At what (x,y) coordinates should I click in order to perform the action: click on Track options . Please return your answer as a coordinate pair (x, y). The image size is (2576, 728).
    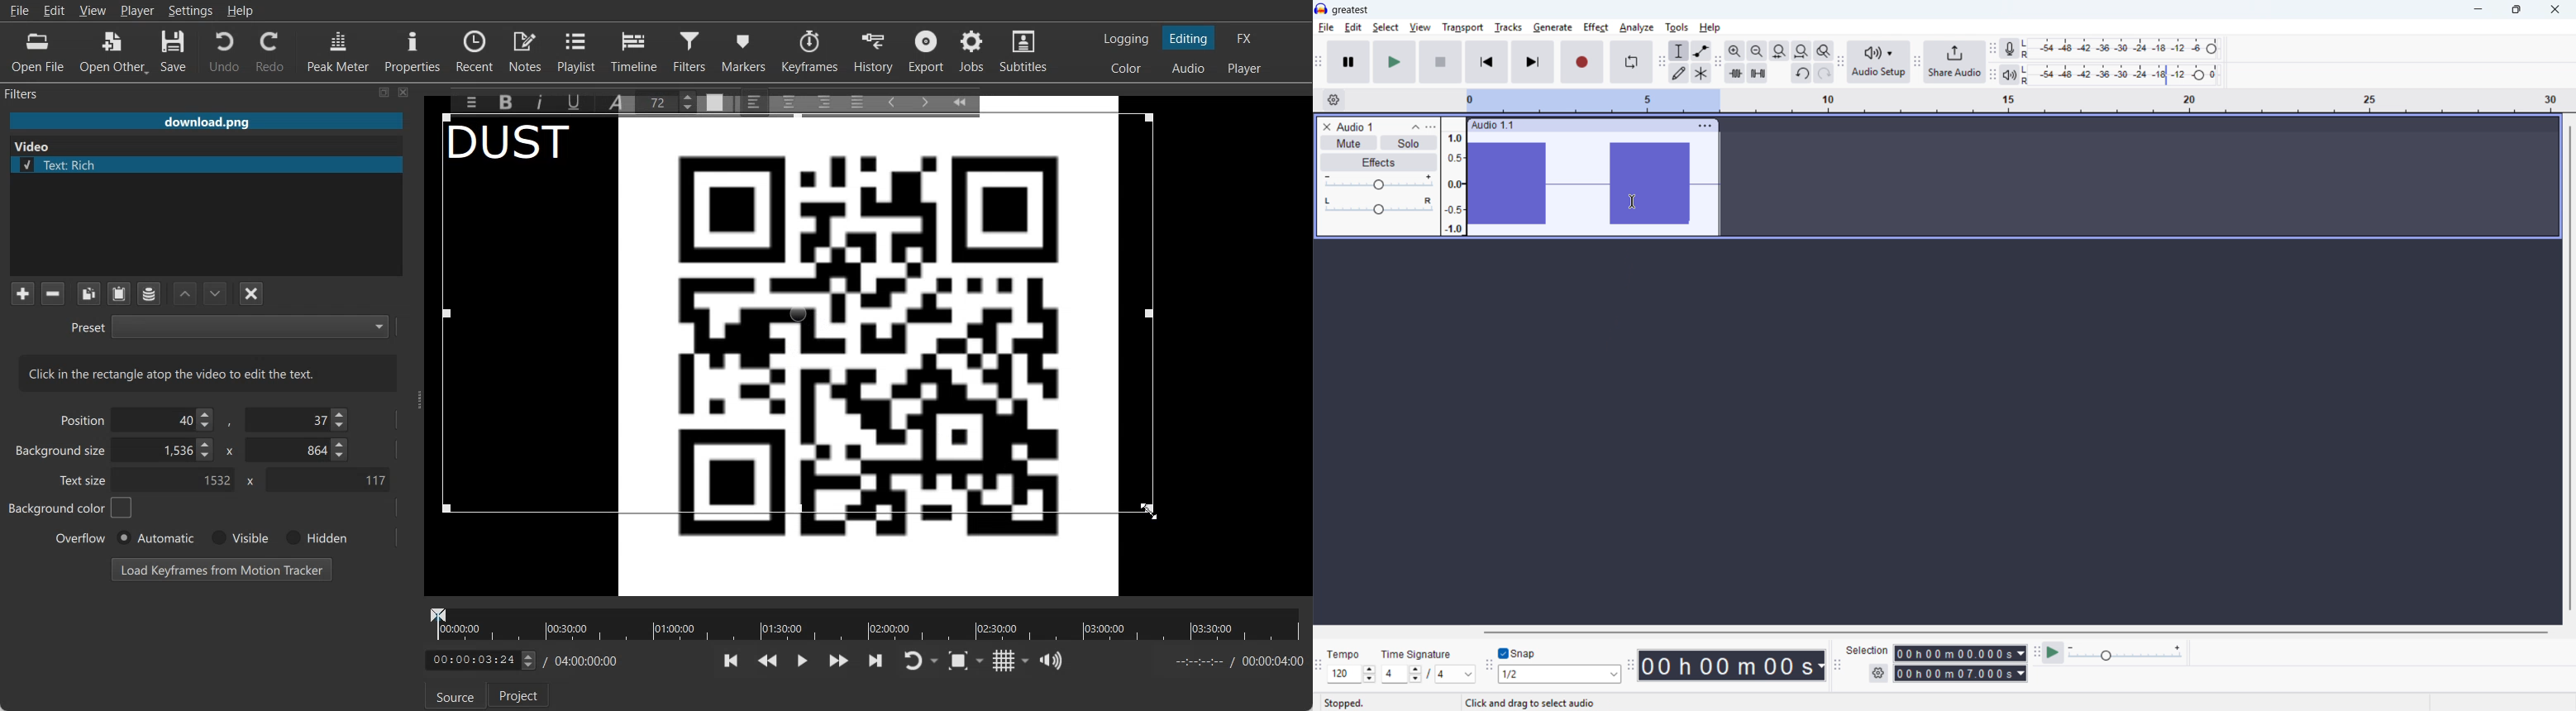
    Looking at the image, I should click on (1706, 126).